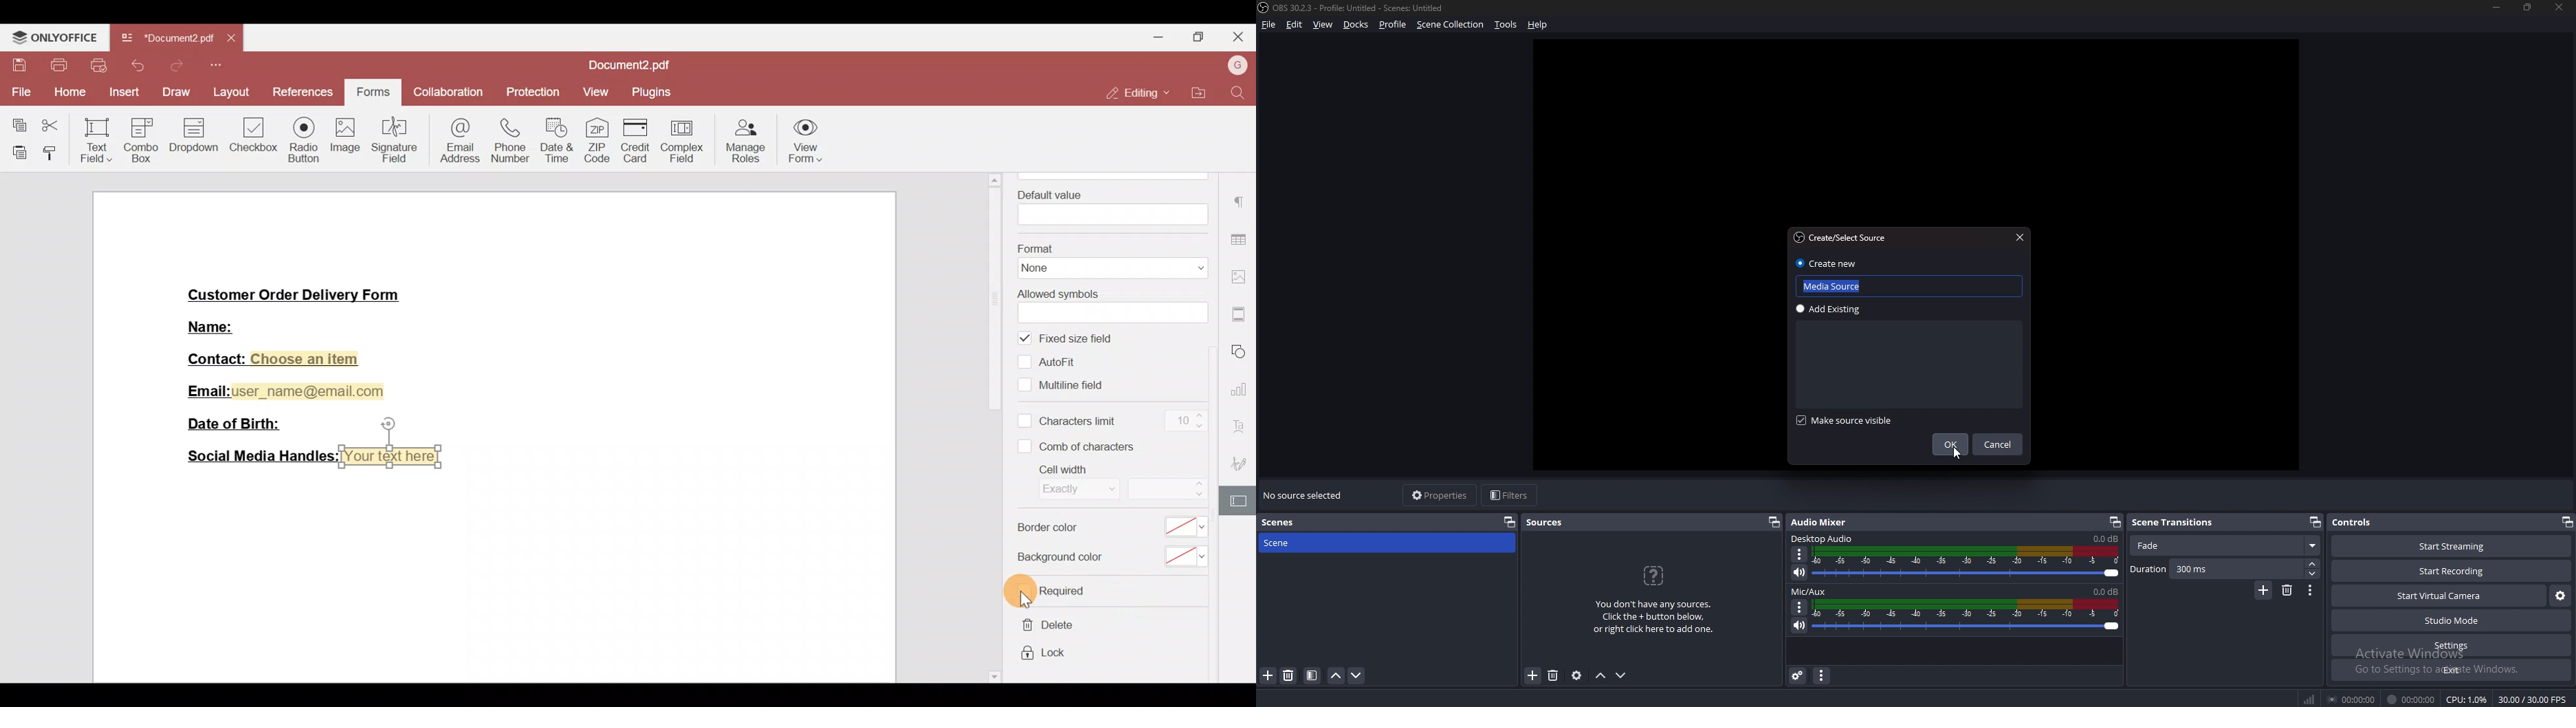  Describe the element at coordinates (1799, 572) in the screenshot. I see `mute` at that location.